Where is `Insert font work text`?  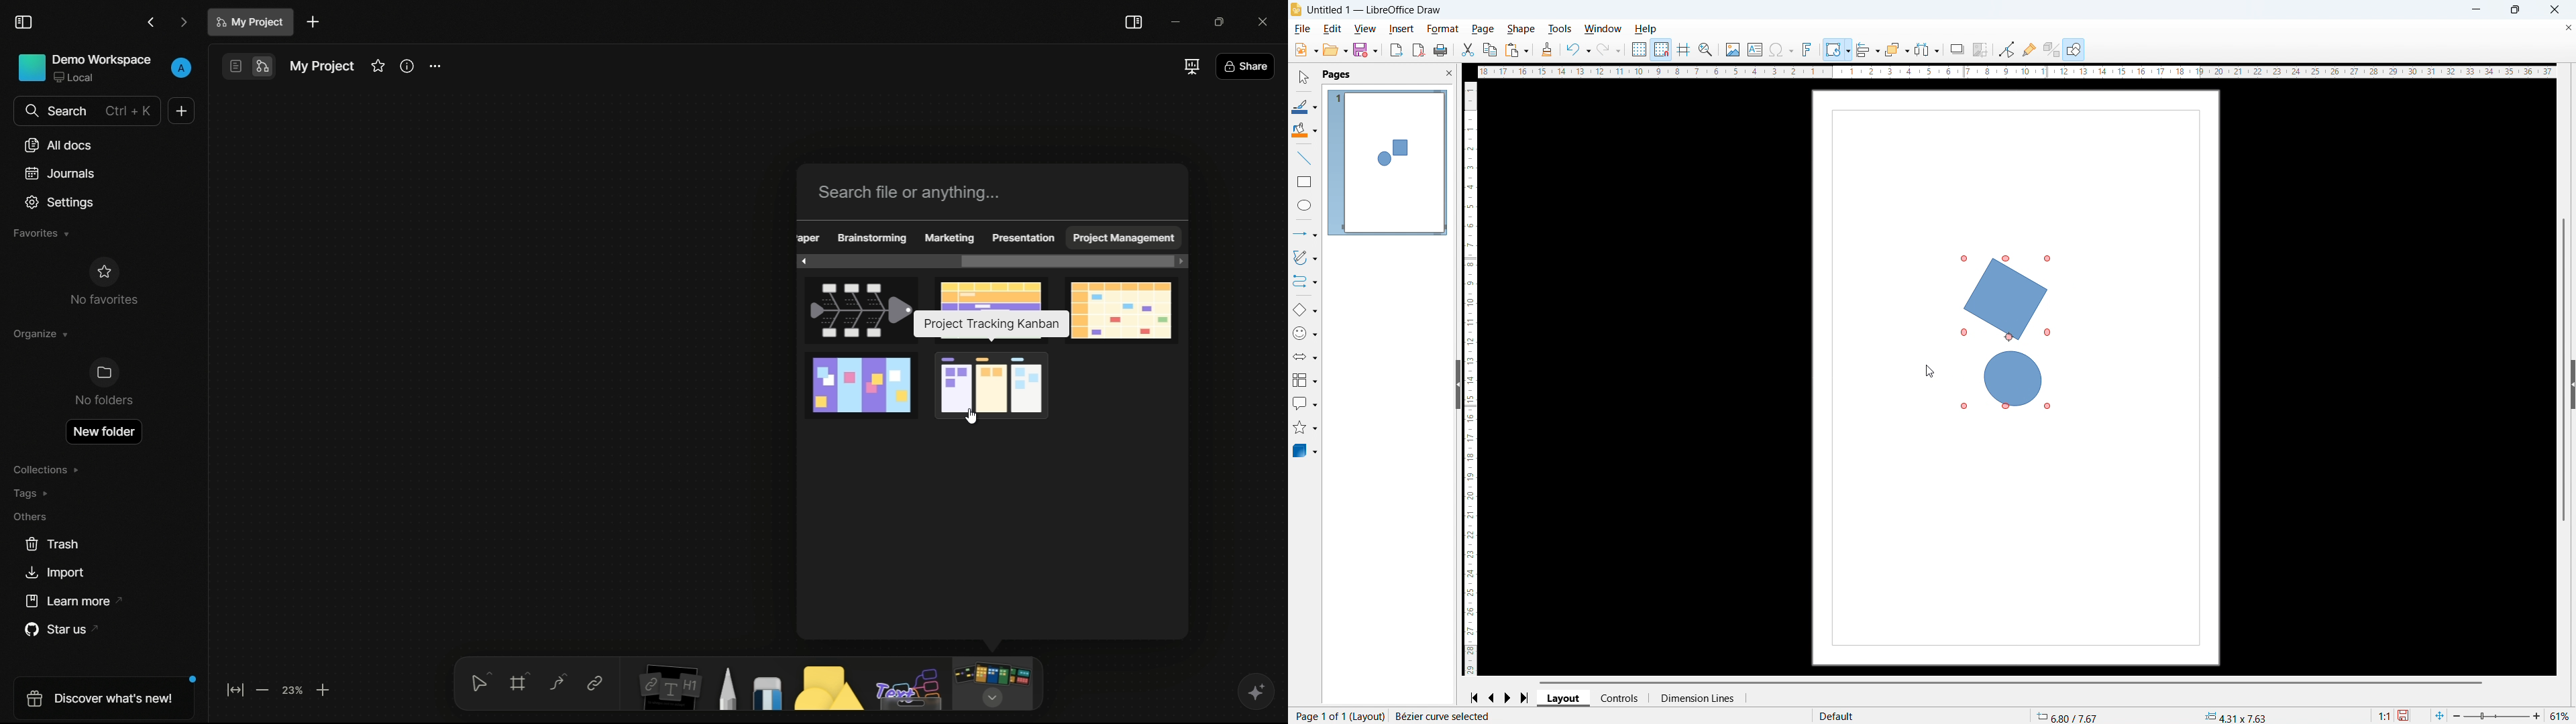 Insert font work text is located at coordinates (1807, 49).